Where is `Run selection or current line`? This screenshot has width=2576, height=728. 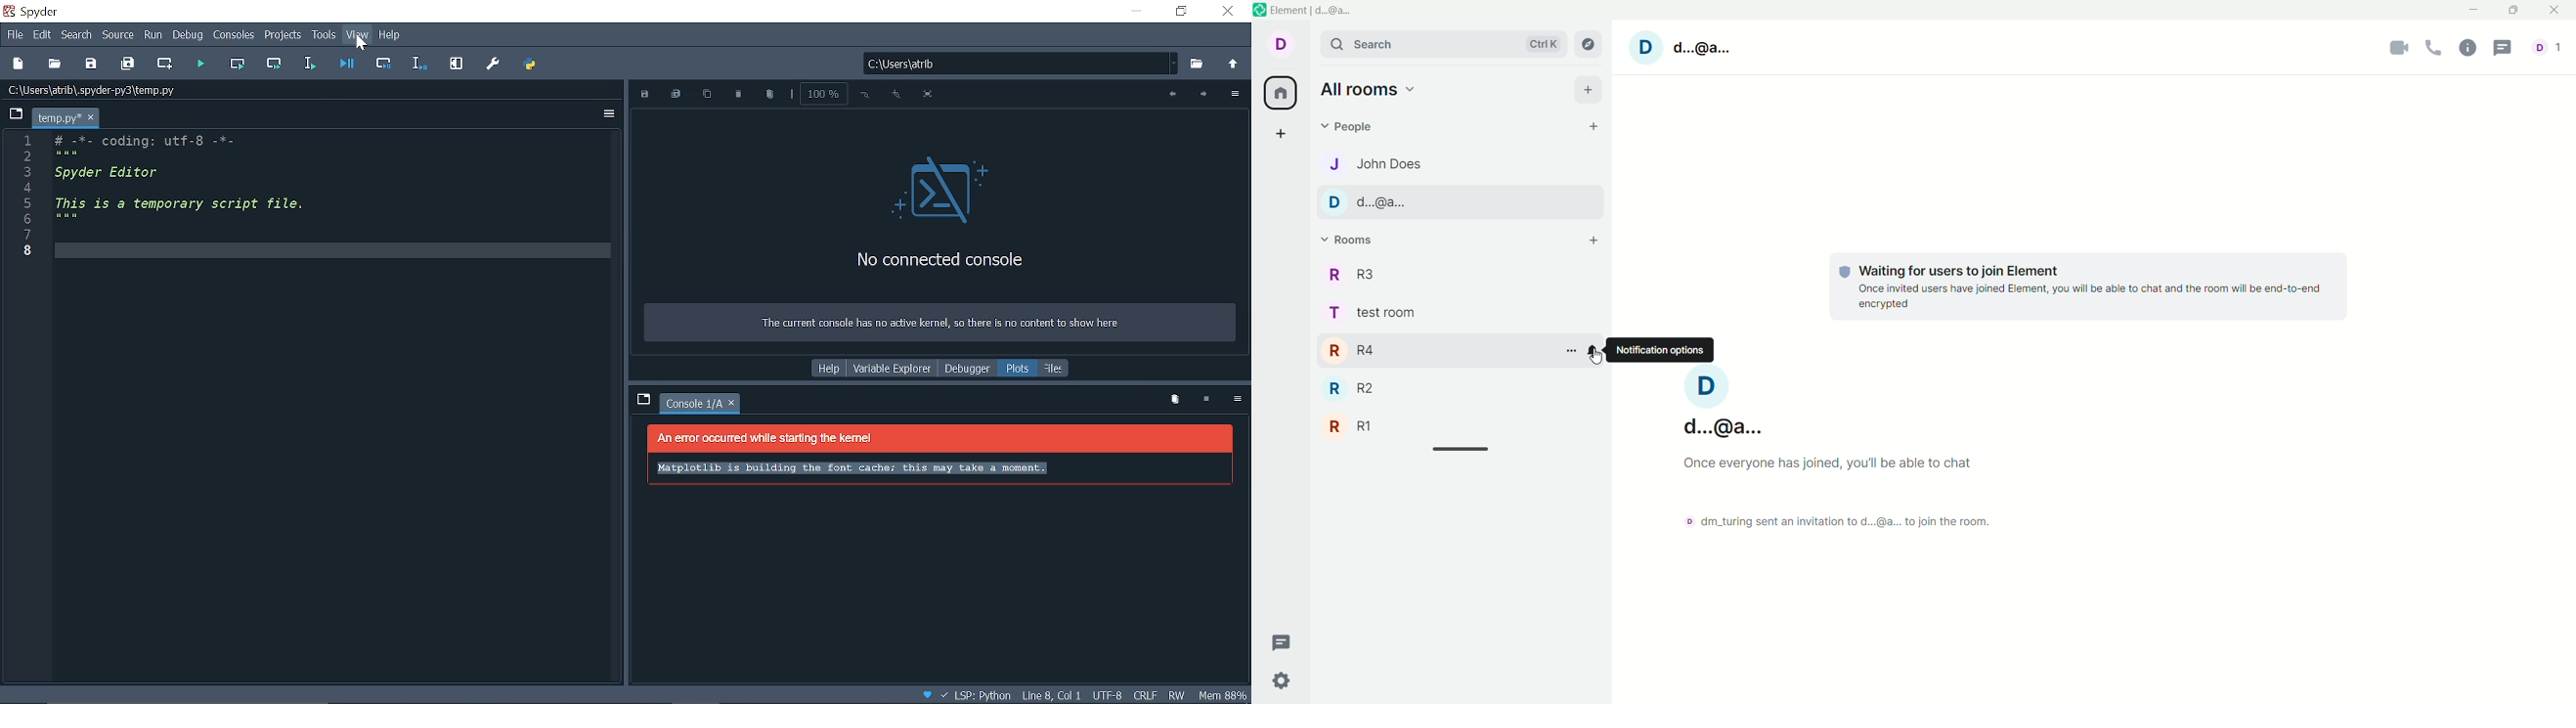
Run selection or current line is located at coordinates (311, 64).